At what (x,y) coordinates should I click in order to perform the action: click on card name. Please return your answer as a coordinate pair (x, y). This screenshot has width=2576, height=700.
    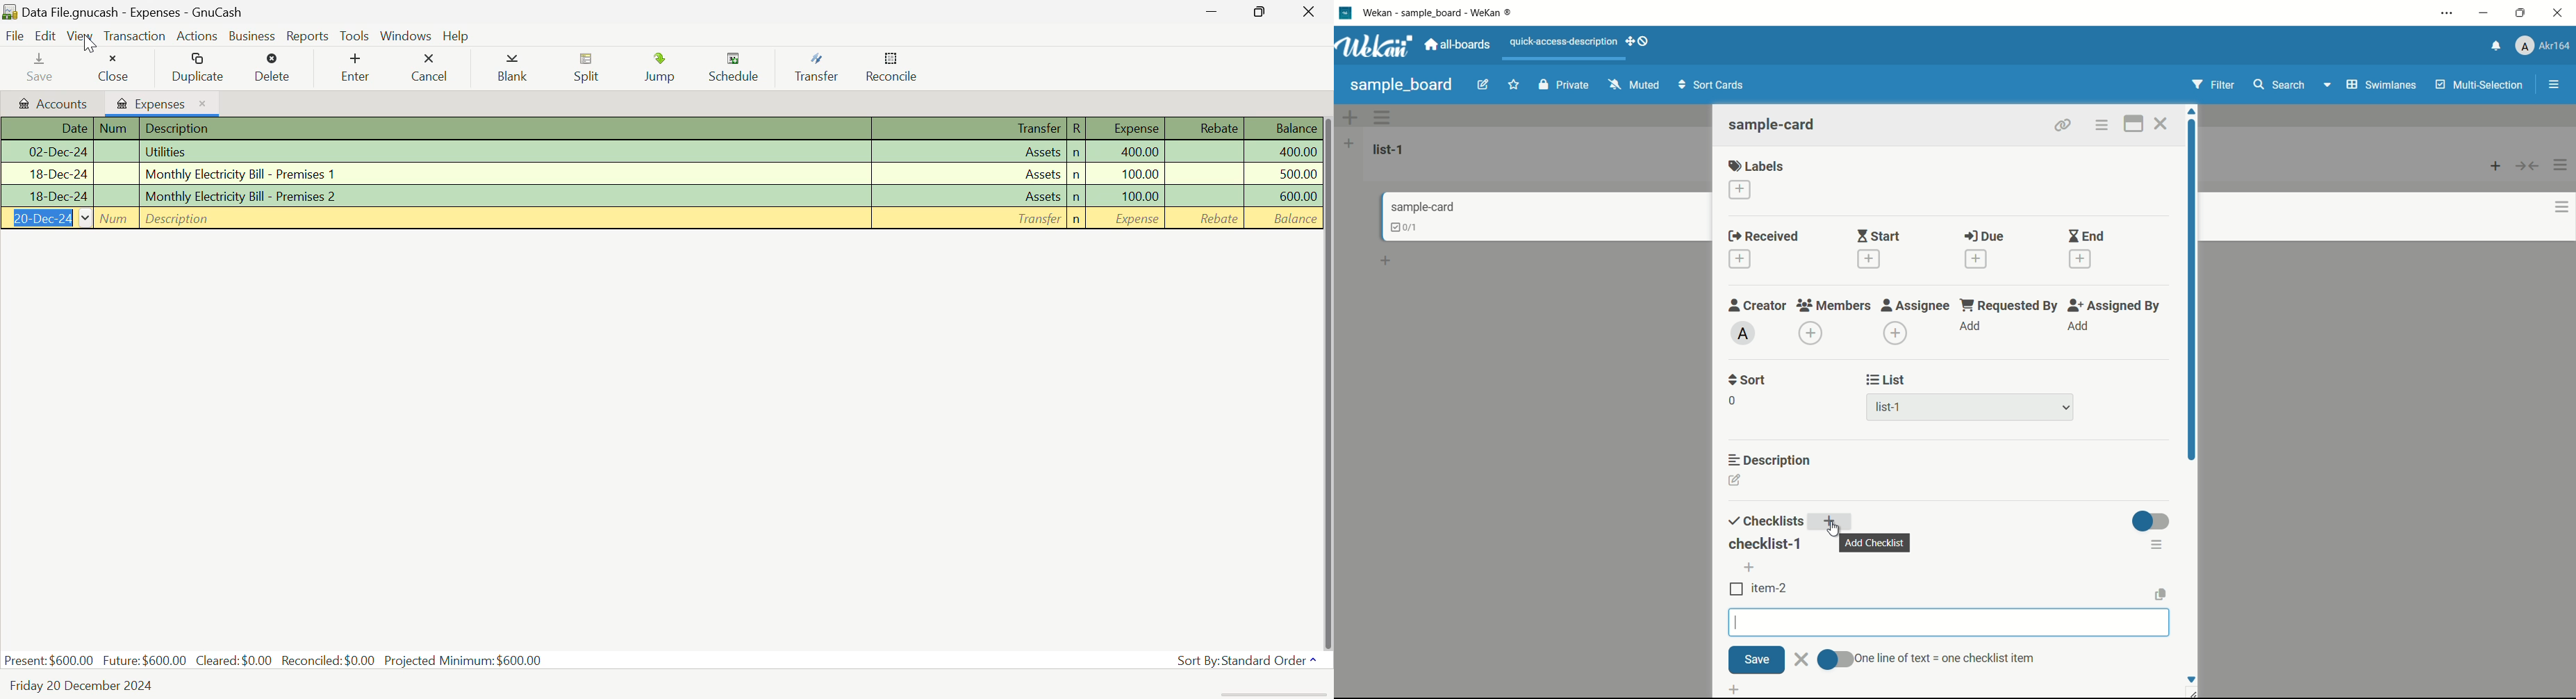
    Looking at the image, I should click on (1423, 206).